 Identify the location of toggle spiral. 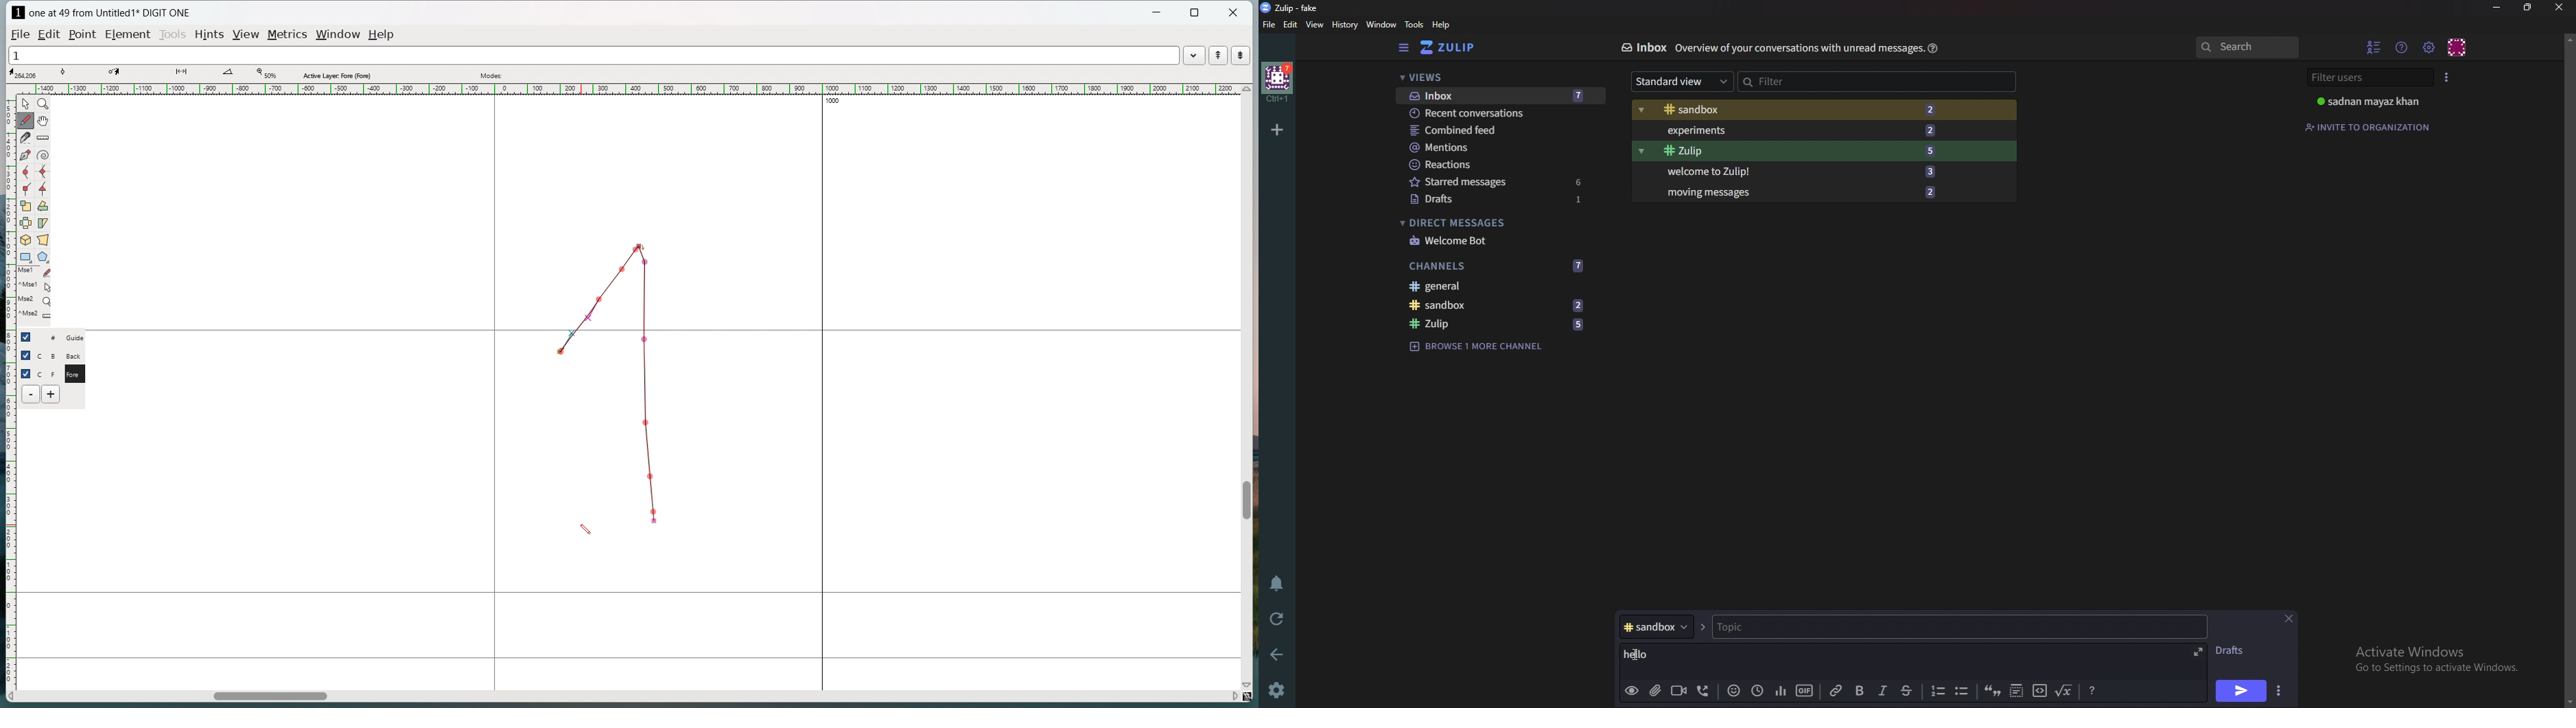
(43, 155).